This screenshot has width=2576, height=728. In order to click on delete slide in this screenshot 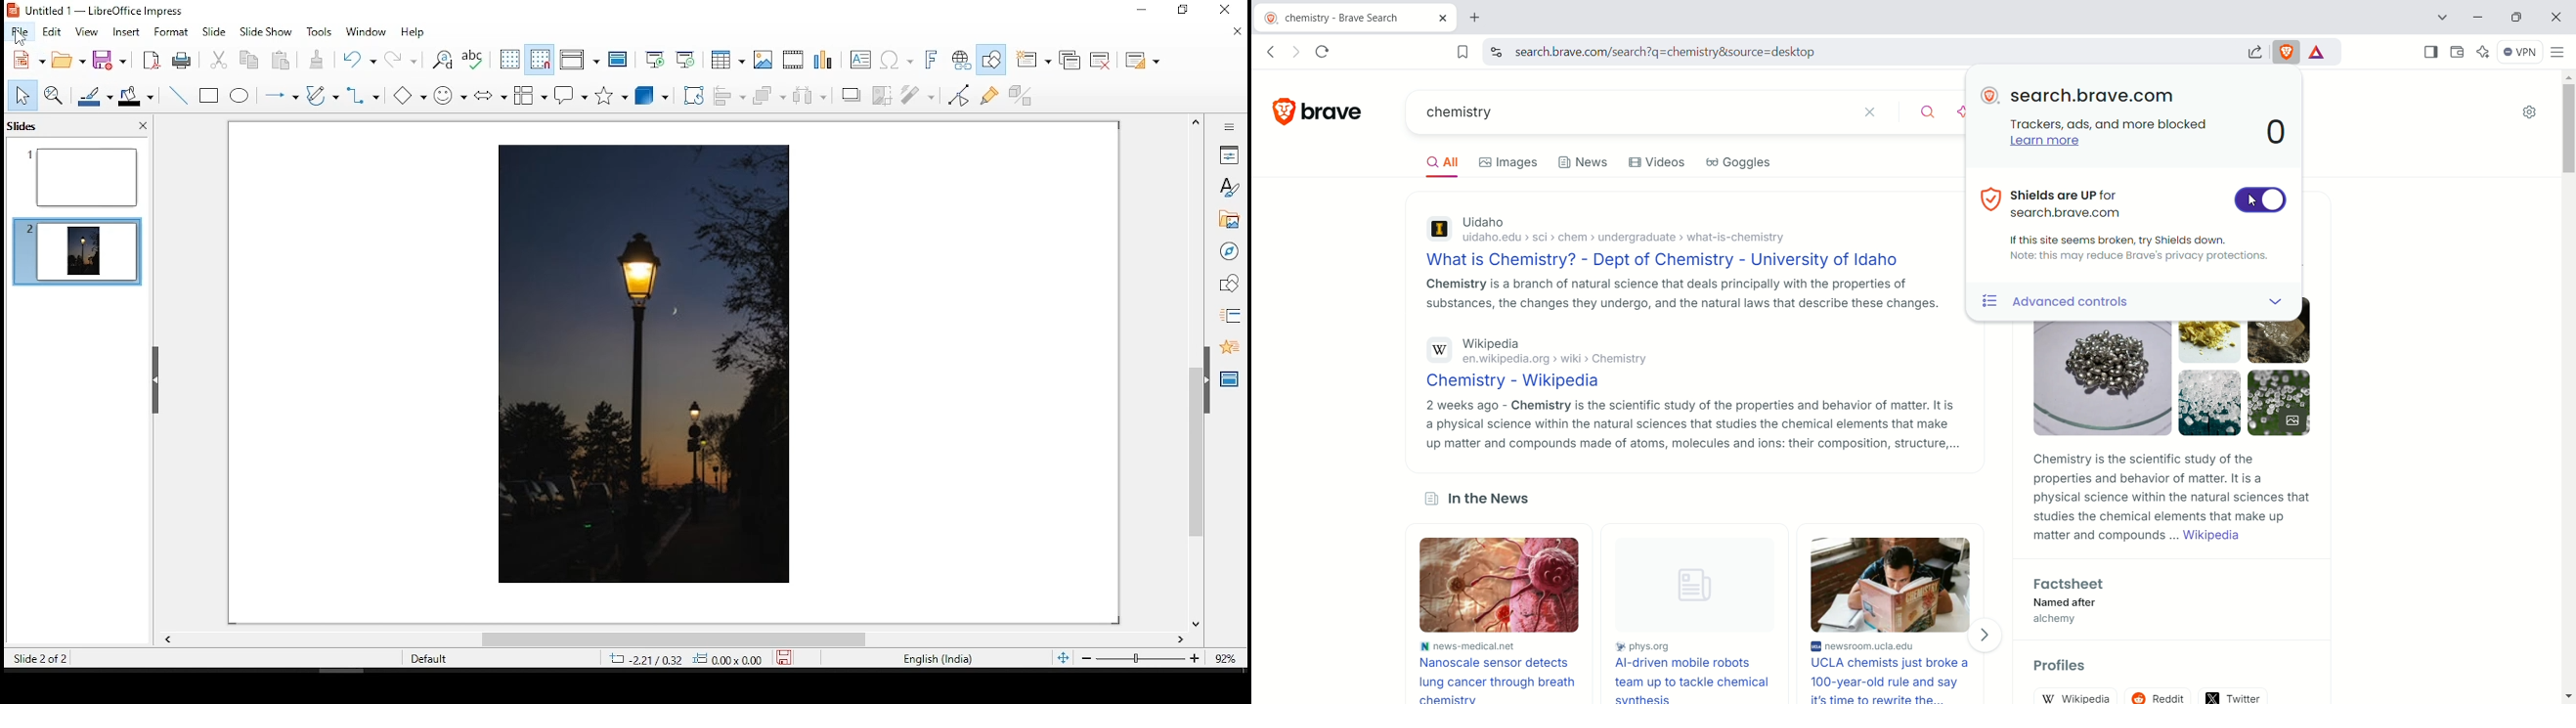, I will do `click(1101, 58)`.